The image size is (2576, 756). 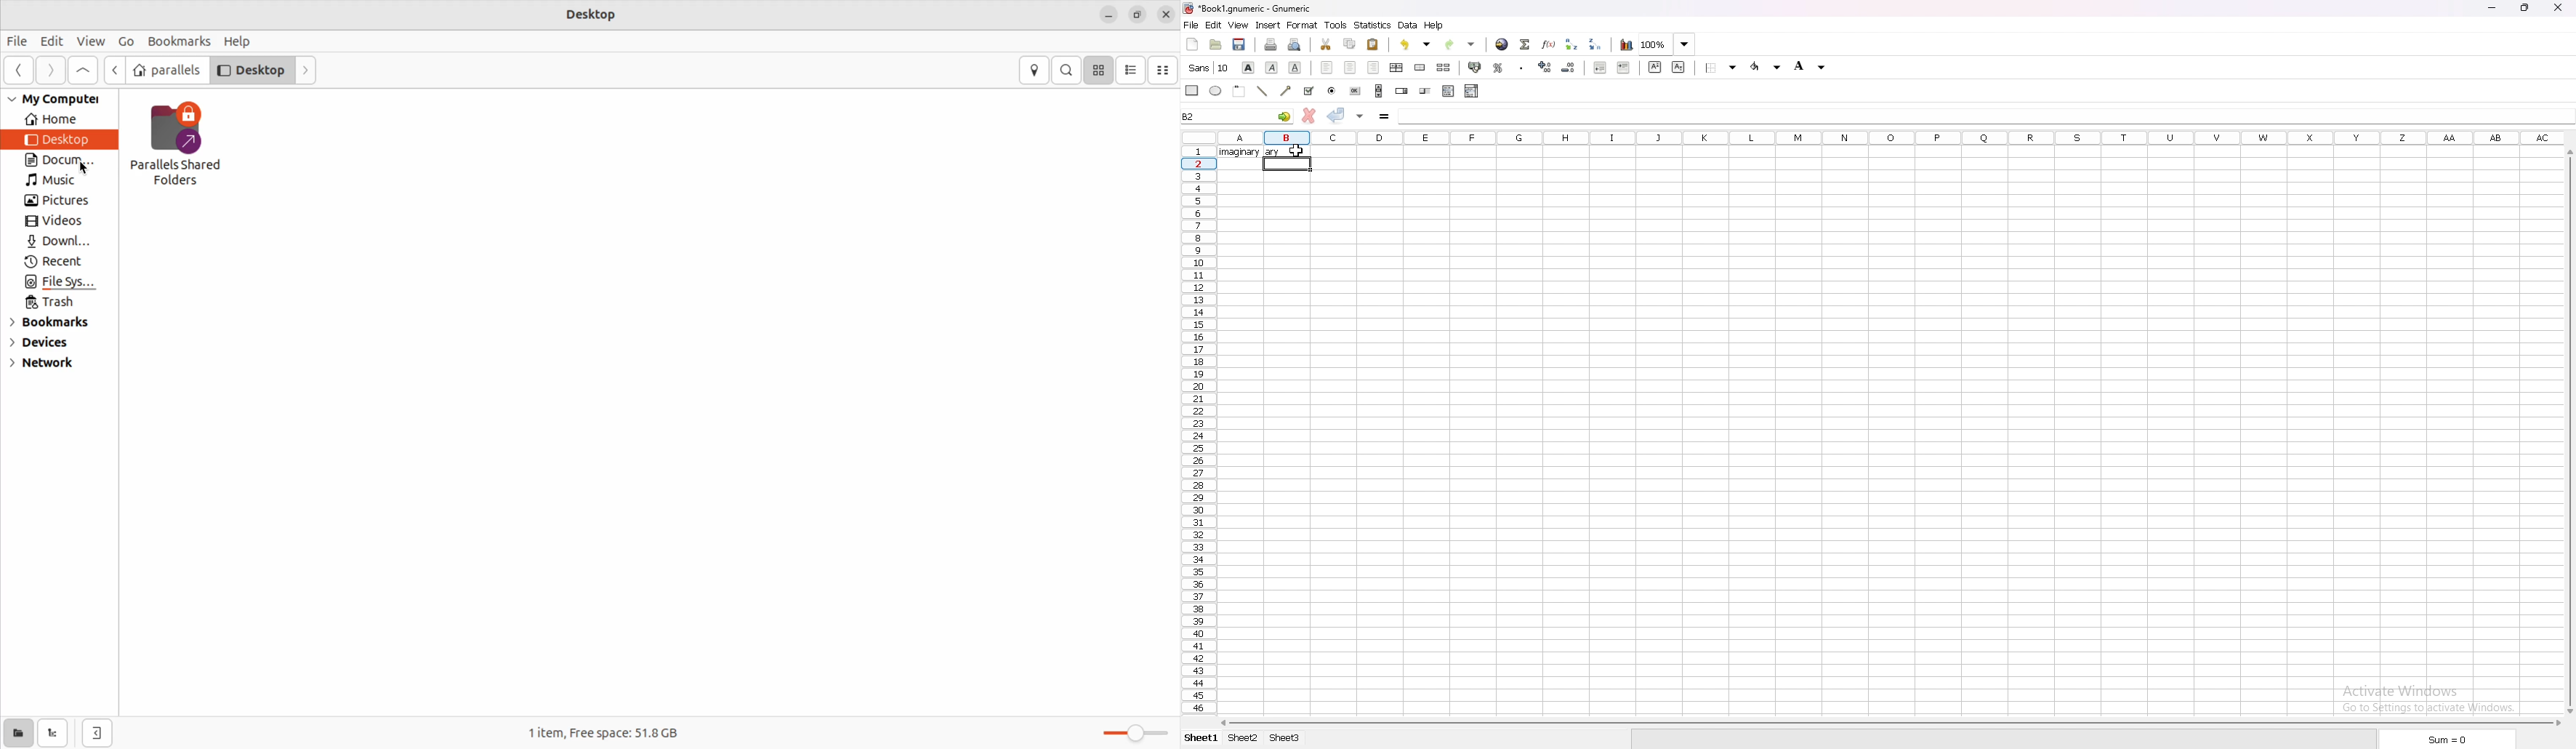 What do you see at coordinates (1238, 25) in the screenshot?
I see `view` at bounding box center [1238, 25].